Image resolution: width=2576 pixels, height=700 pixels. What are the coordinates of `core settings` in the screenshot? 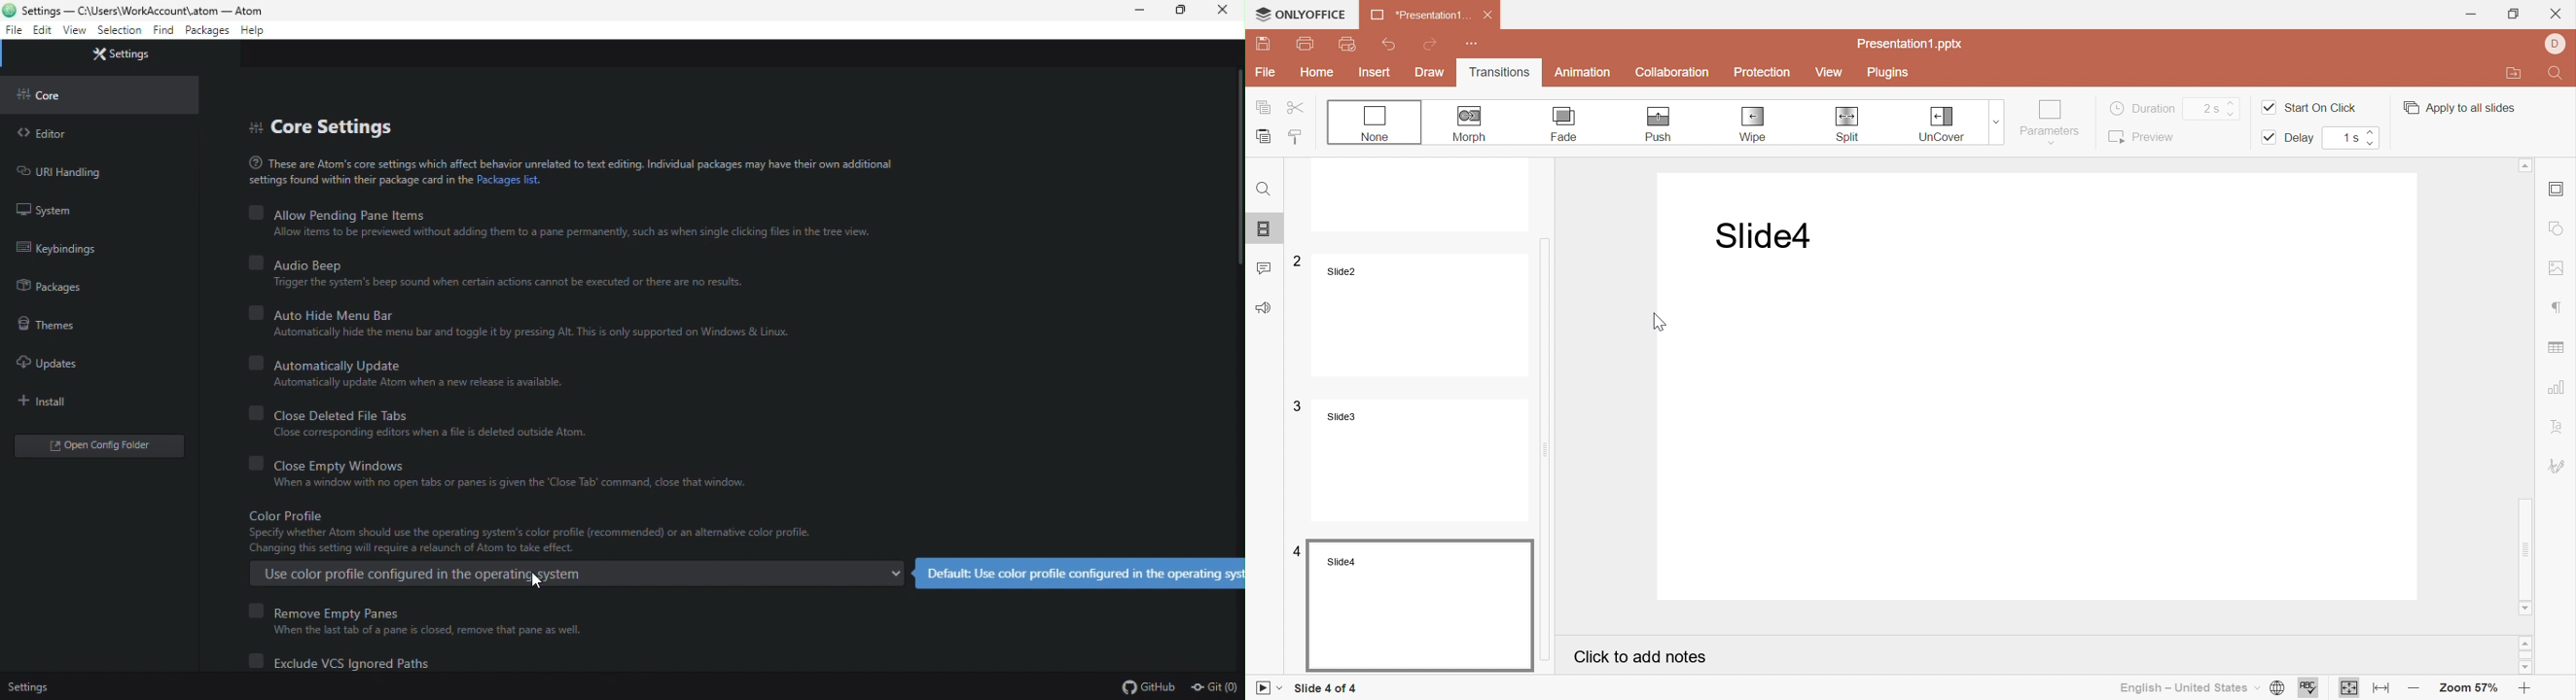 It's located at (327, 124).